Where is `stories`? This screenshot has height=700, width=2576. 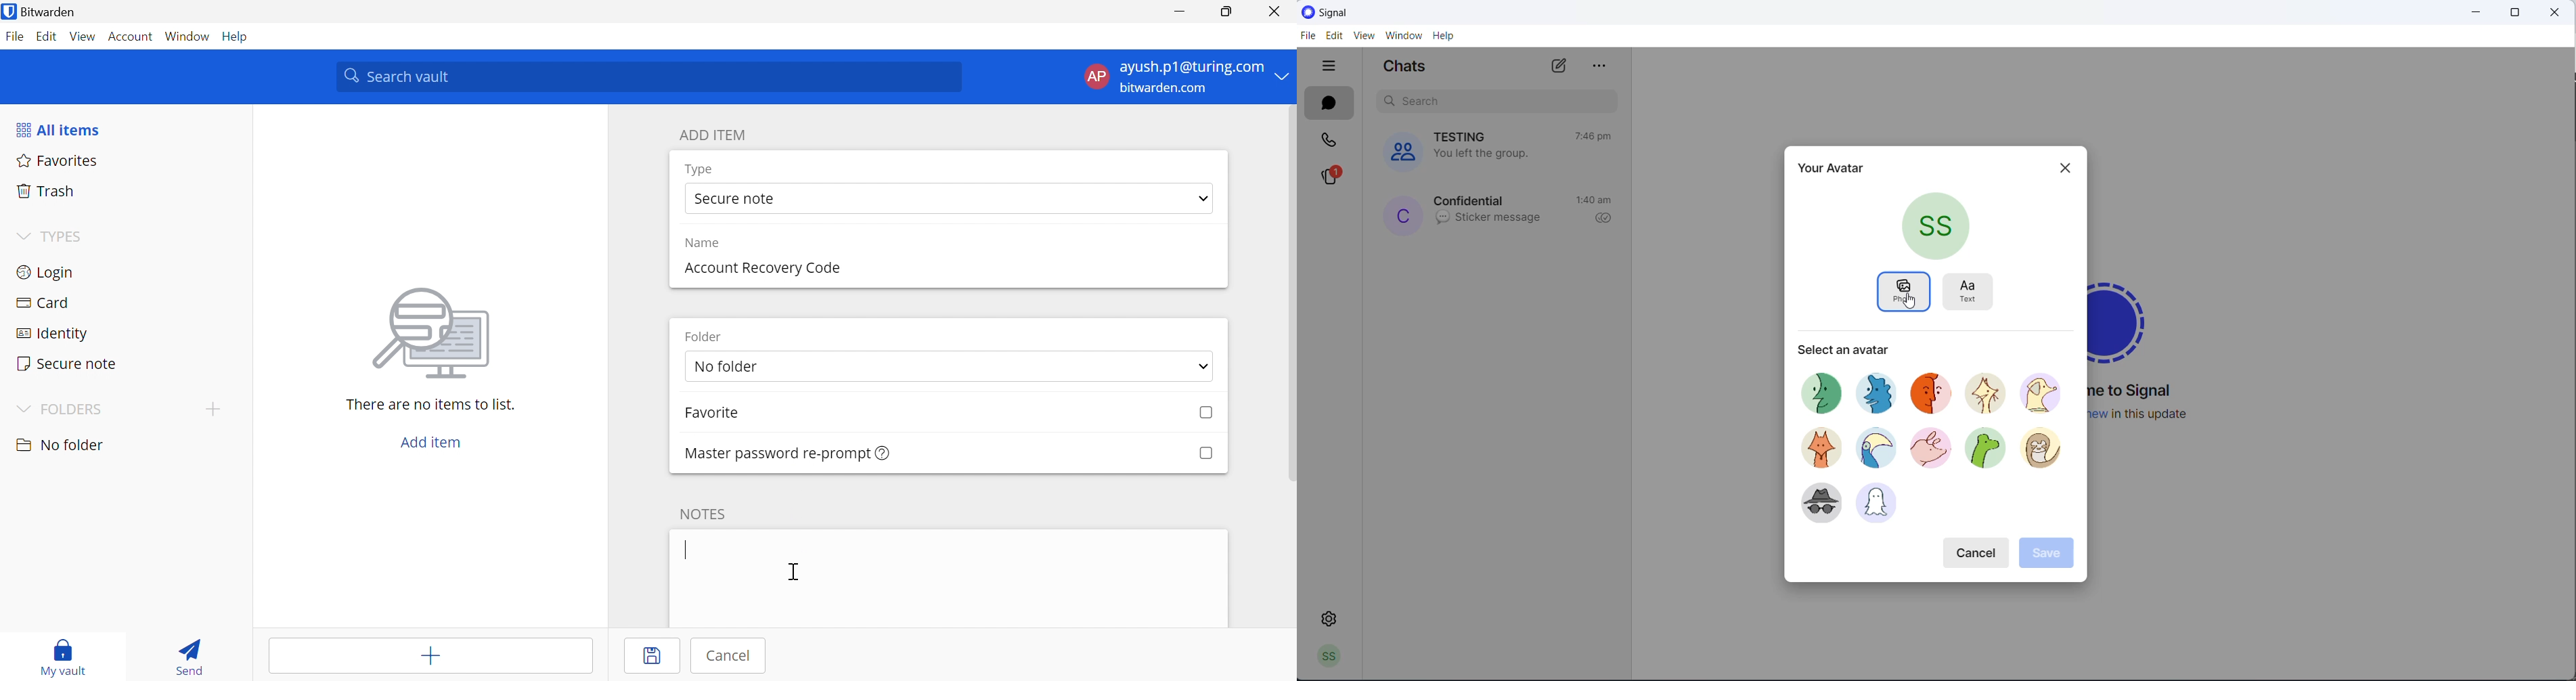 stories is located at coordinates (1329, 178).